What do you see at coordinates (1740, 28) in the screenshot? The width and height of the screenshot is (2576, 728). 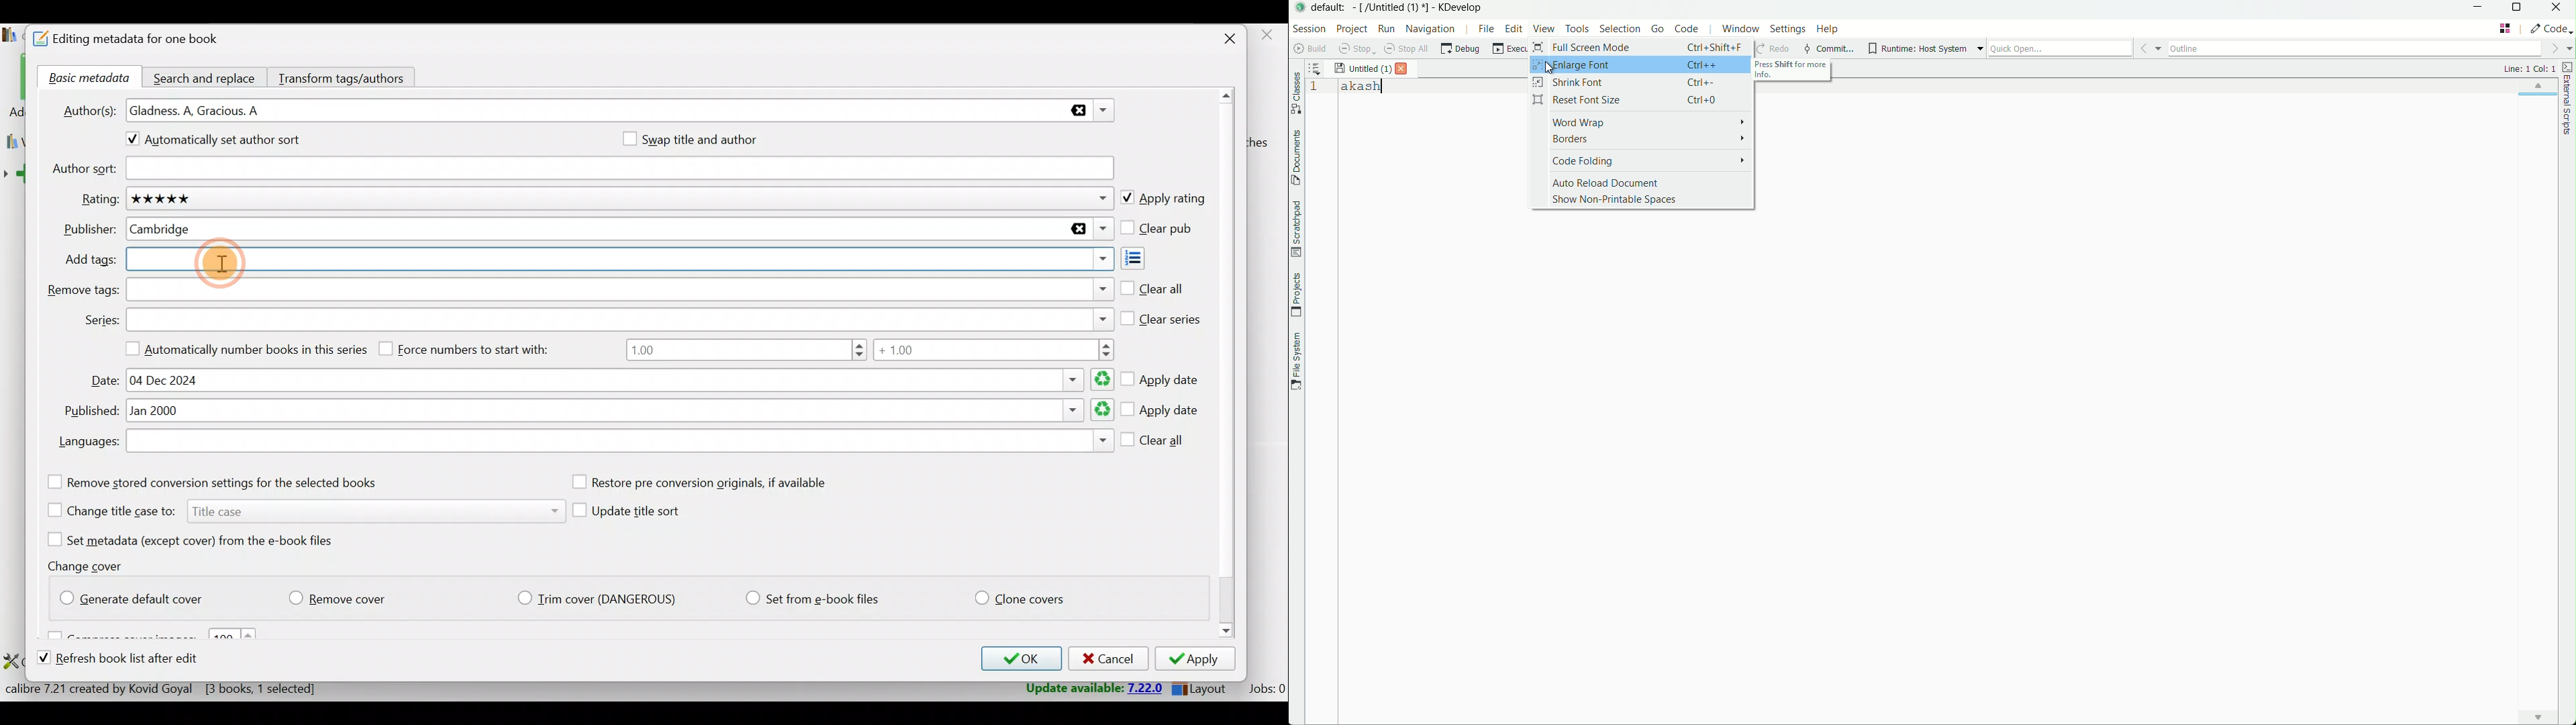 I see `window` at bounding box center [1740, 28].